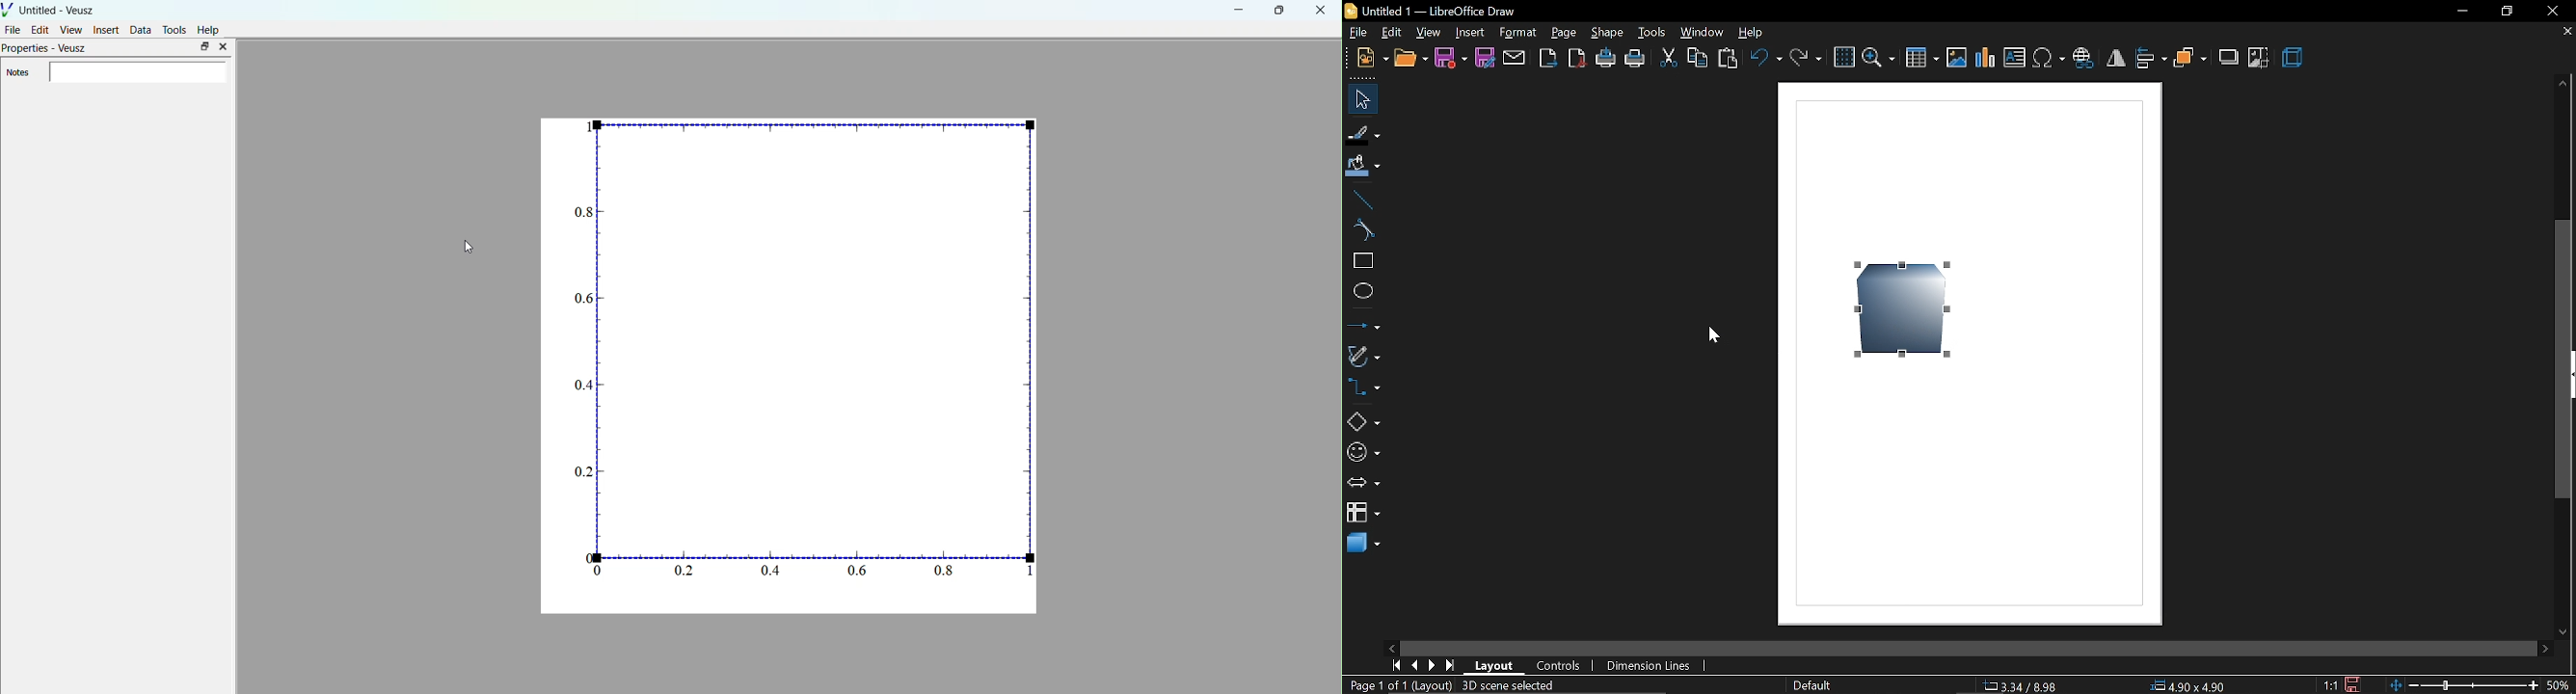 The height and width of the screenshot is (700, 2576). I want to click on insert symbol, so click(2050, 57).